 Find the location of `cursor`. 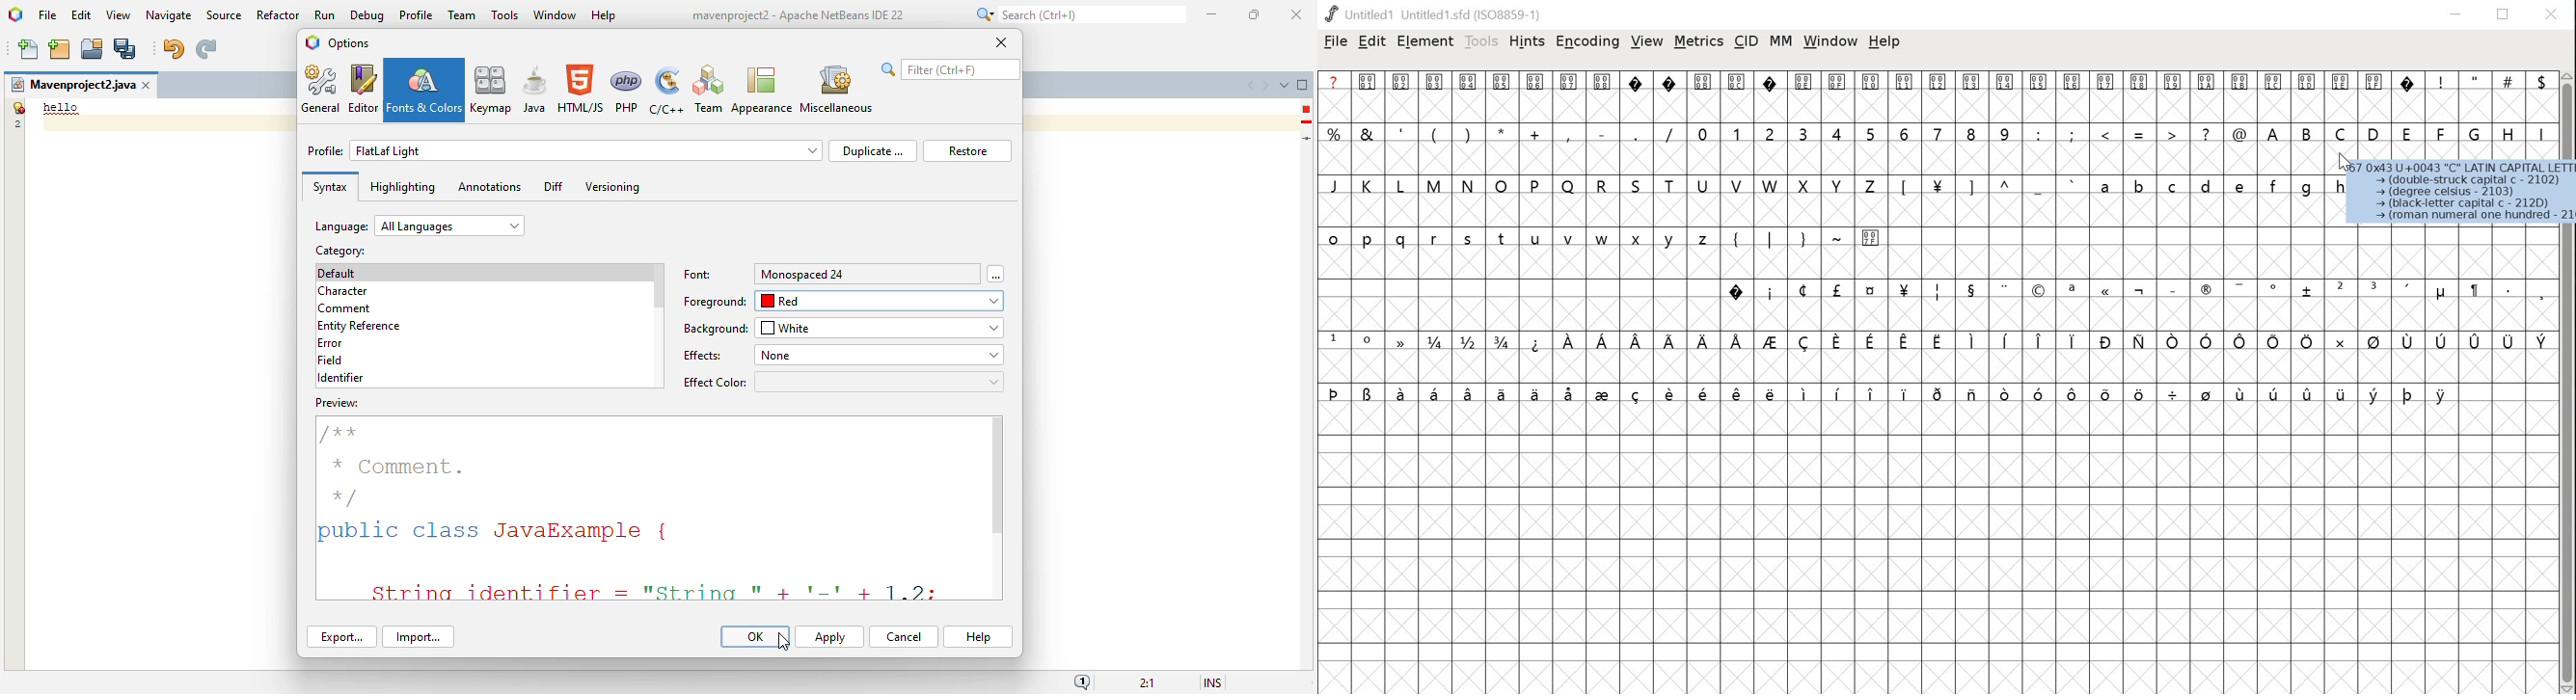

cursor is located at coordinates (784, 643).